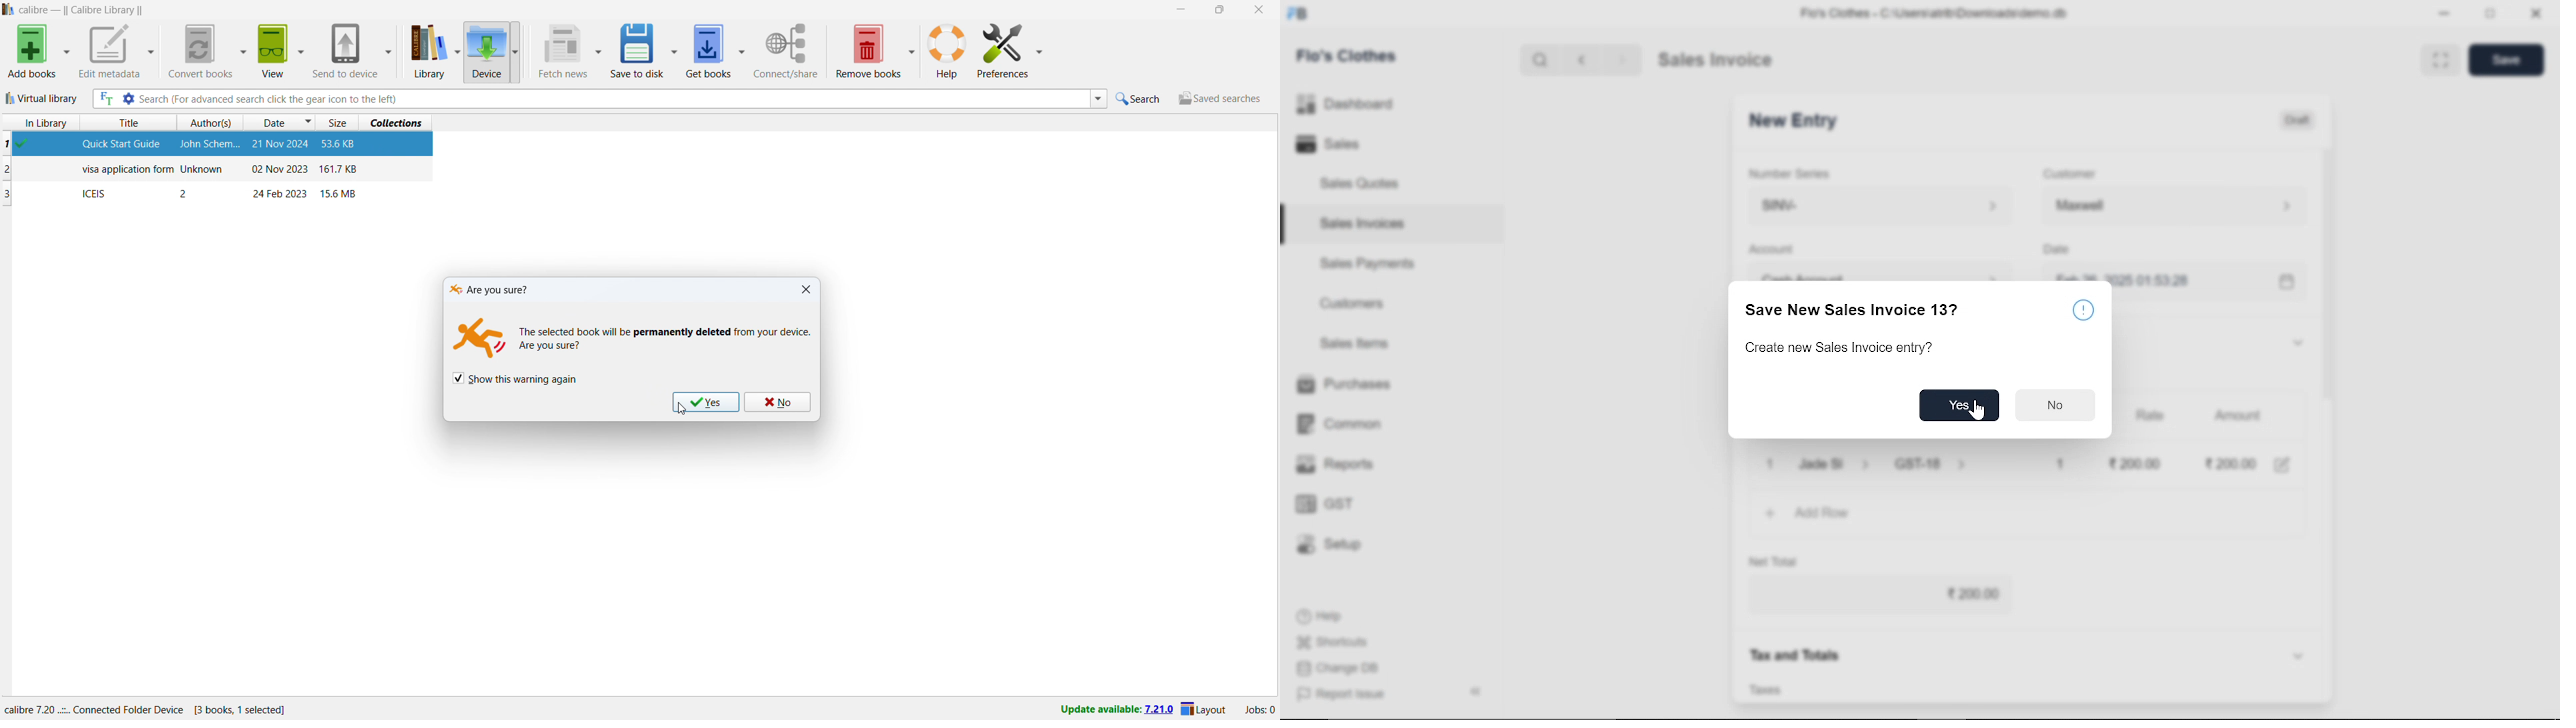 The width and height of the screenshot is (2576, 728). Describe the element at coordinates (1140, 99) in the screenshot. I see `quick search` at that location.